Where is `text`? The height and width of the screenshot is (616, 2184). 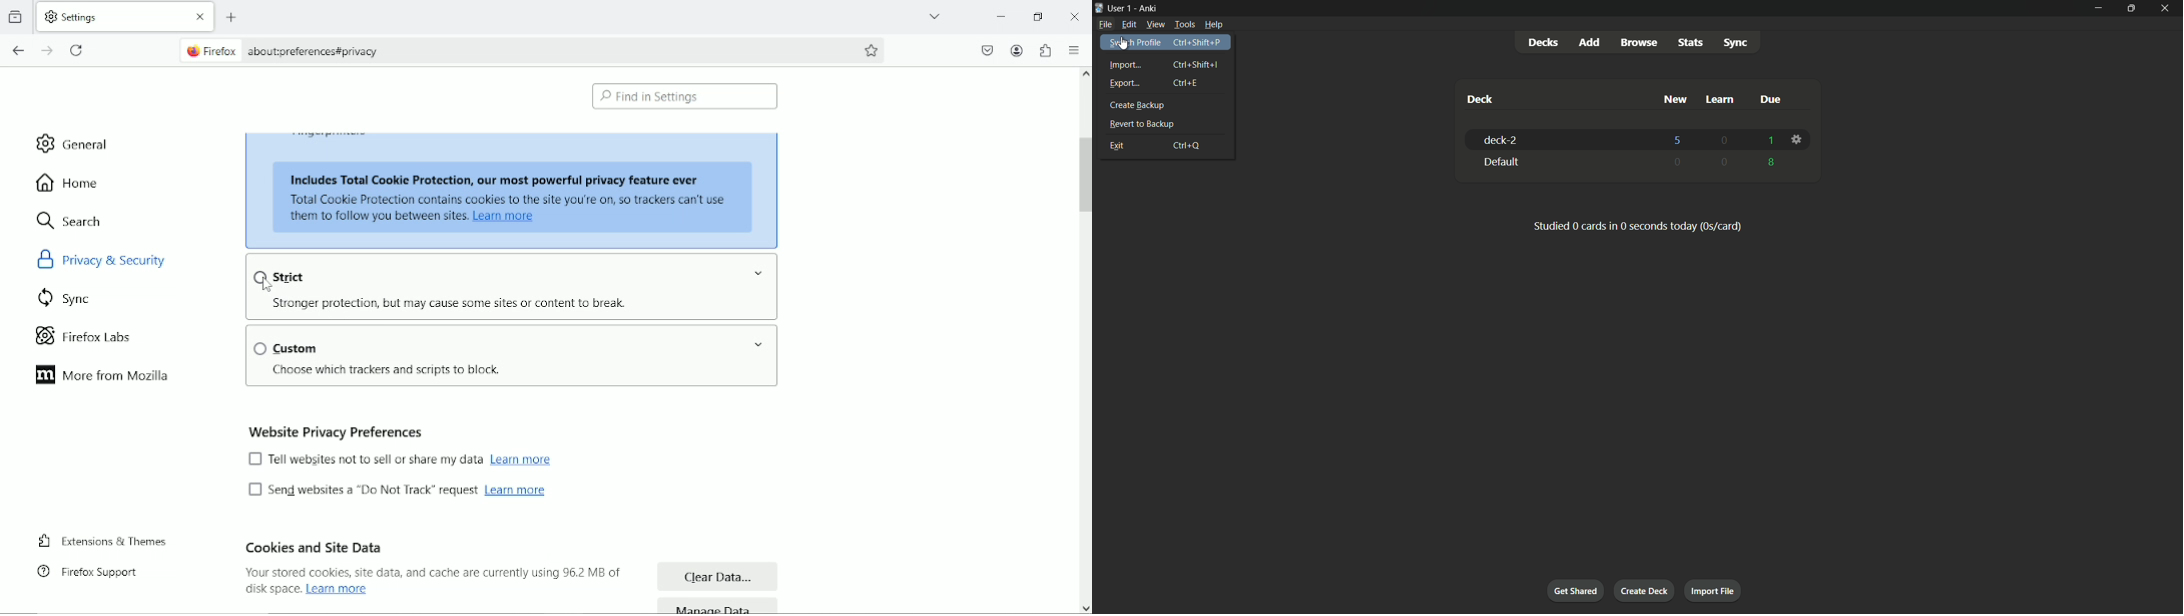
text is located at coordinates (497, 180).